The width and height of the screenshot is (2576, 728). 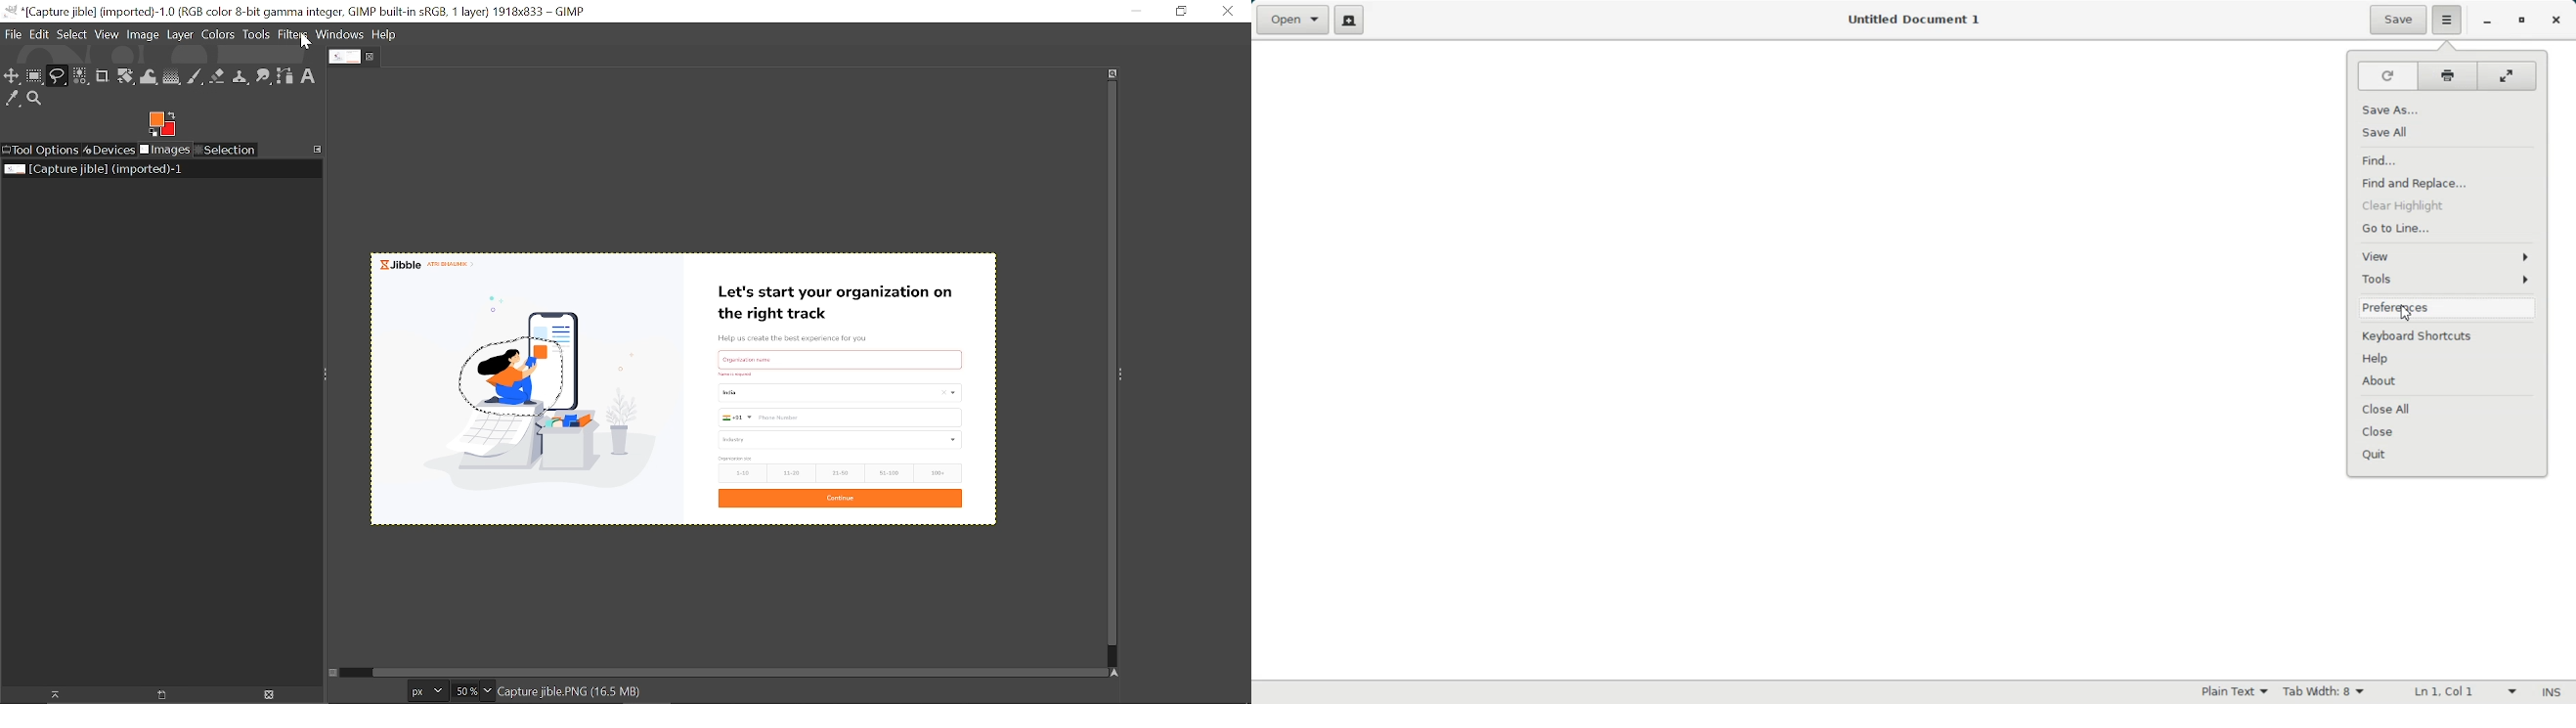 What do you see at coordinates (285, 76) in the screenshot?
I see `Path tool` at bounding box center [285, 76].